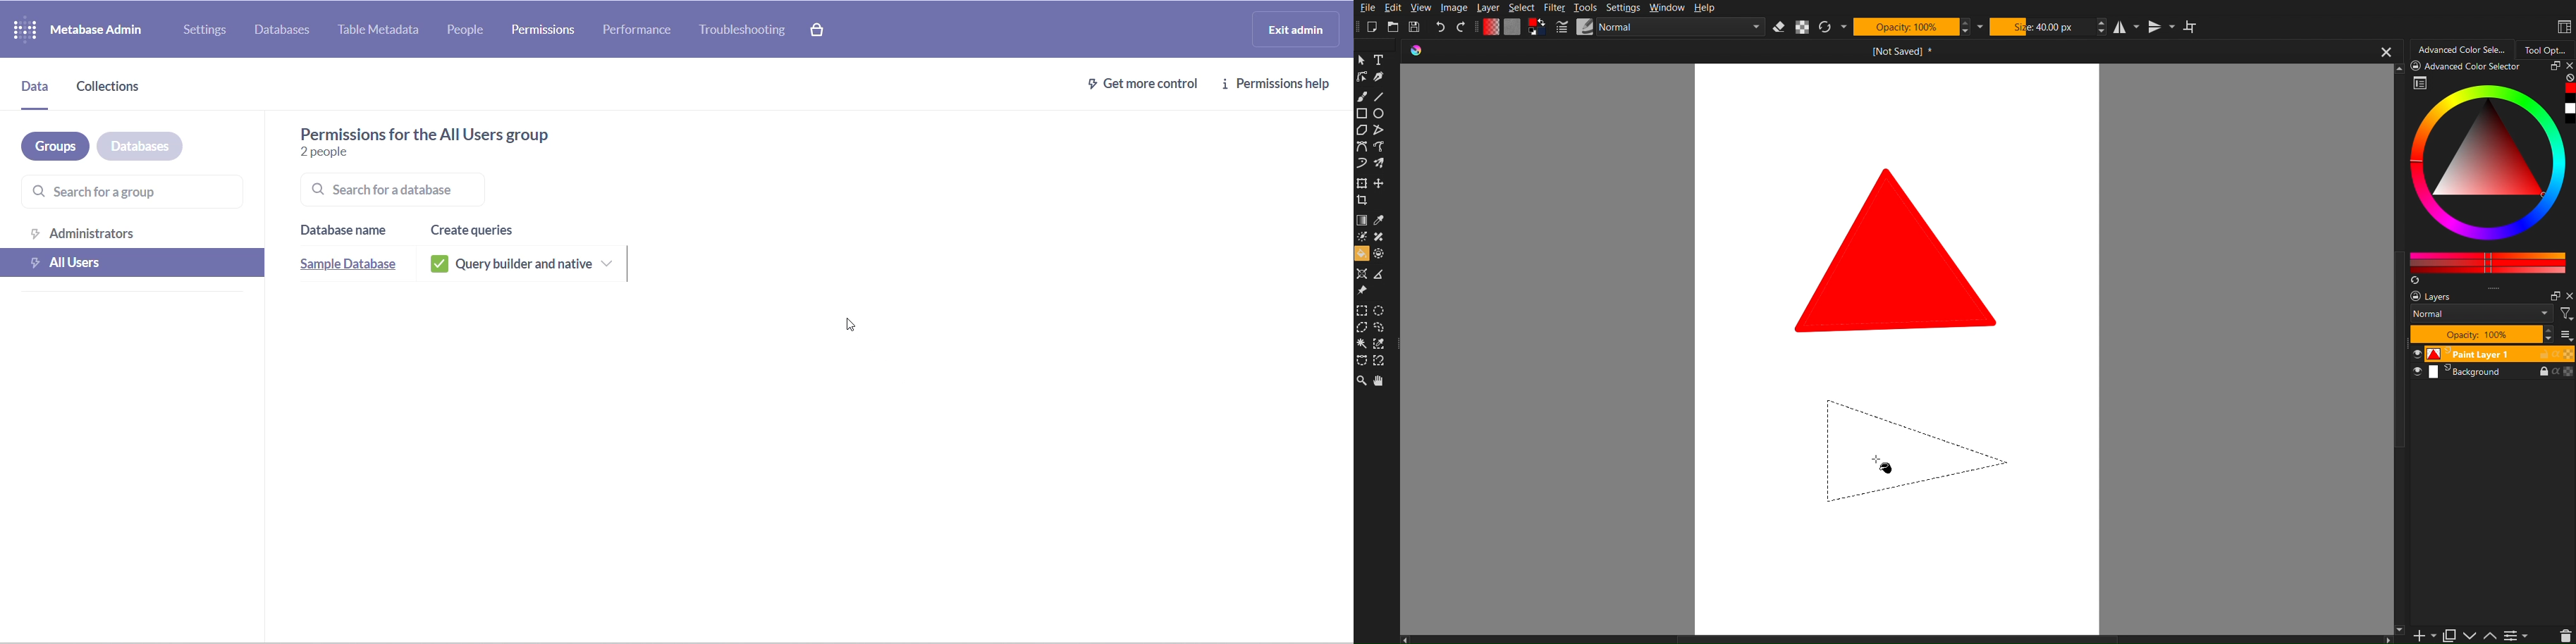  Describe the element at coordinates (1361, 311) in the screenshot. I see `Selection square` at that location.